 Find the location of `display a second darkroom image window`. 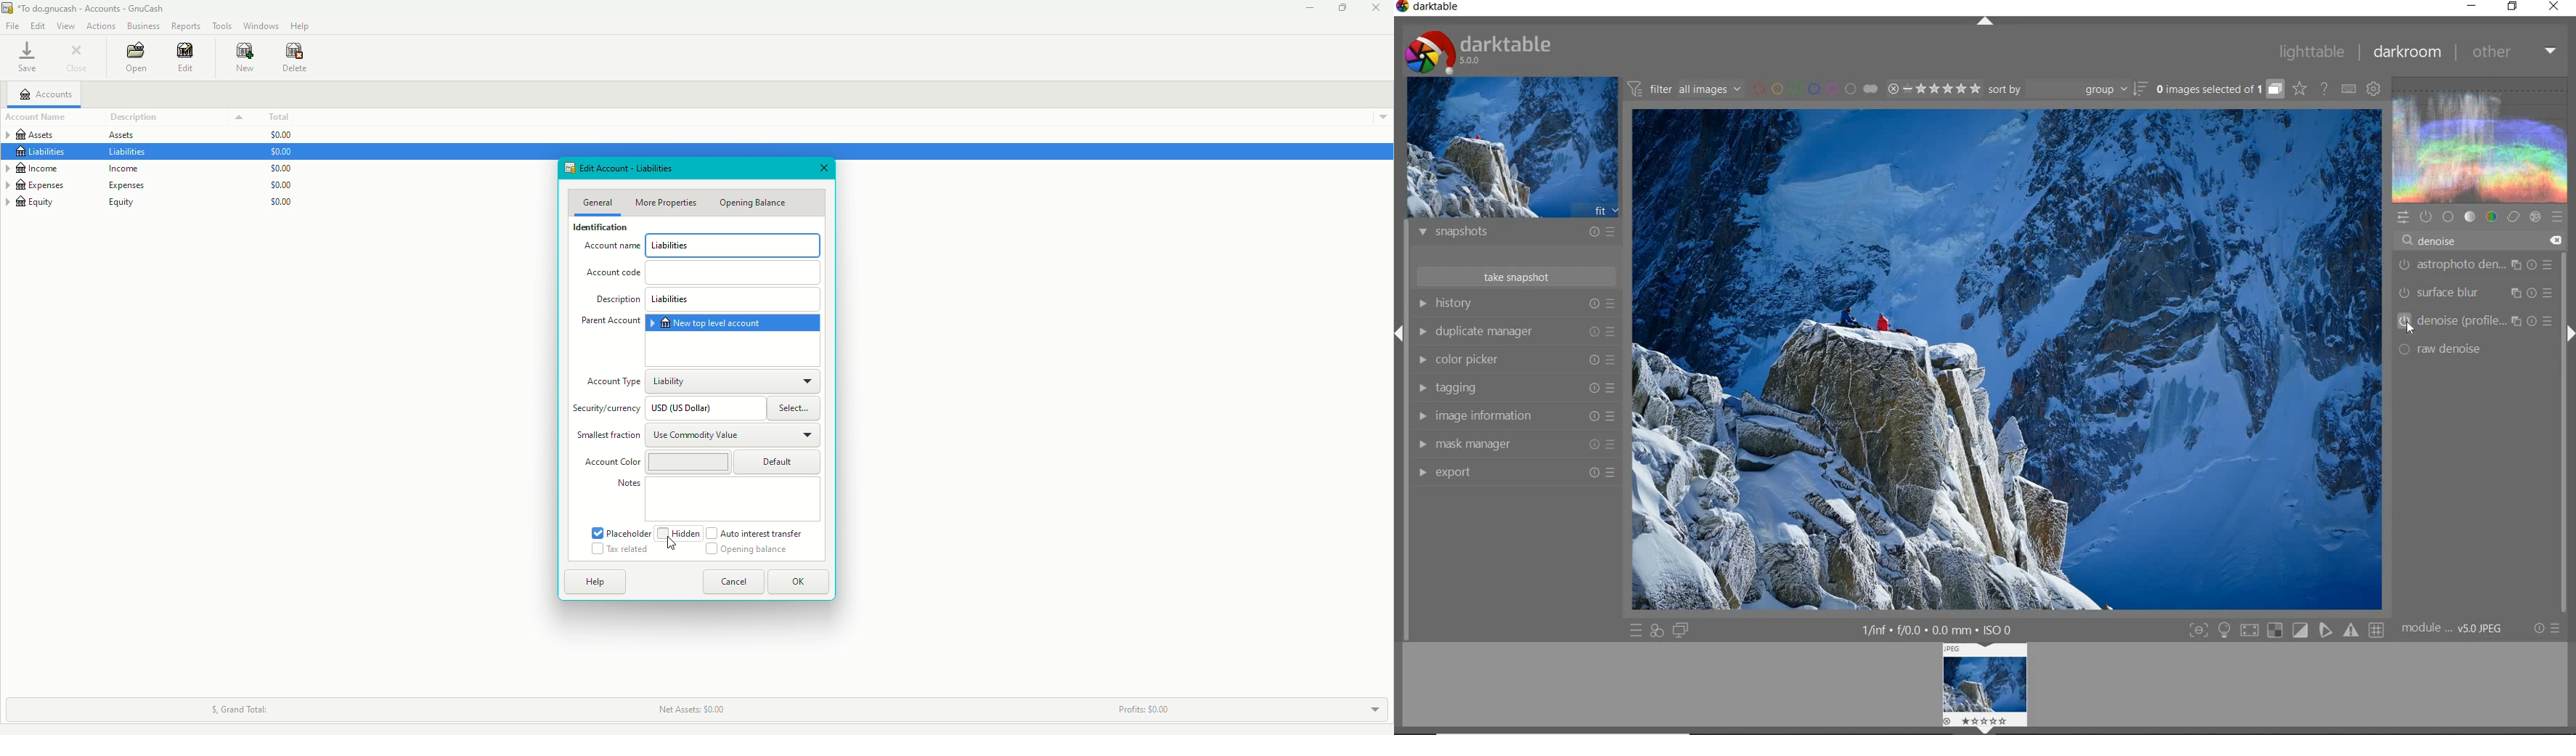

display a second darkroom image window is located at coordinates (1680, 631).